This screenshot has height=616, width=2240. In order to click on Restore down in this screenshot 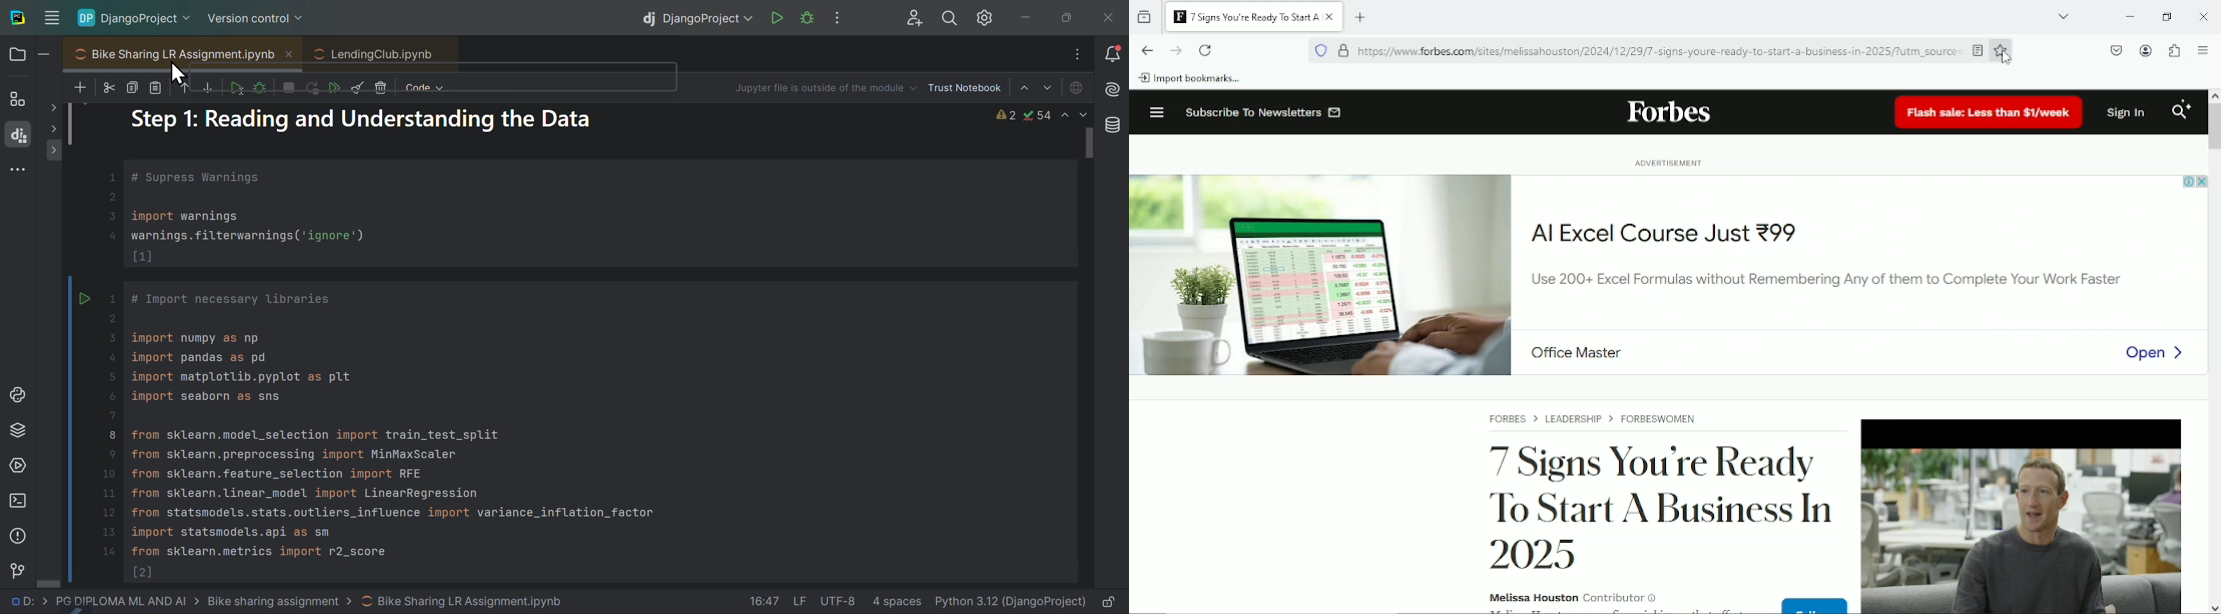, I will do `click(2165, 16)`.